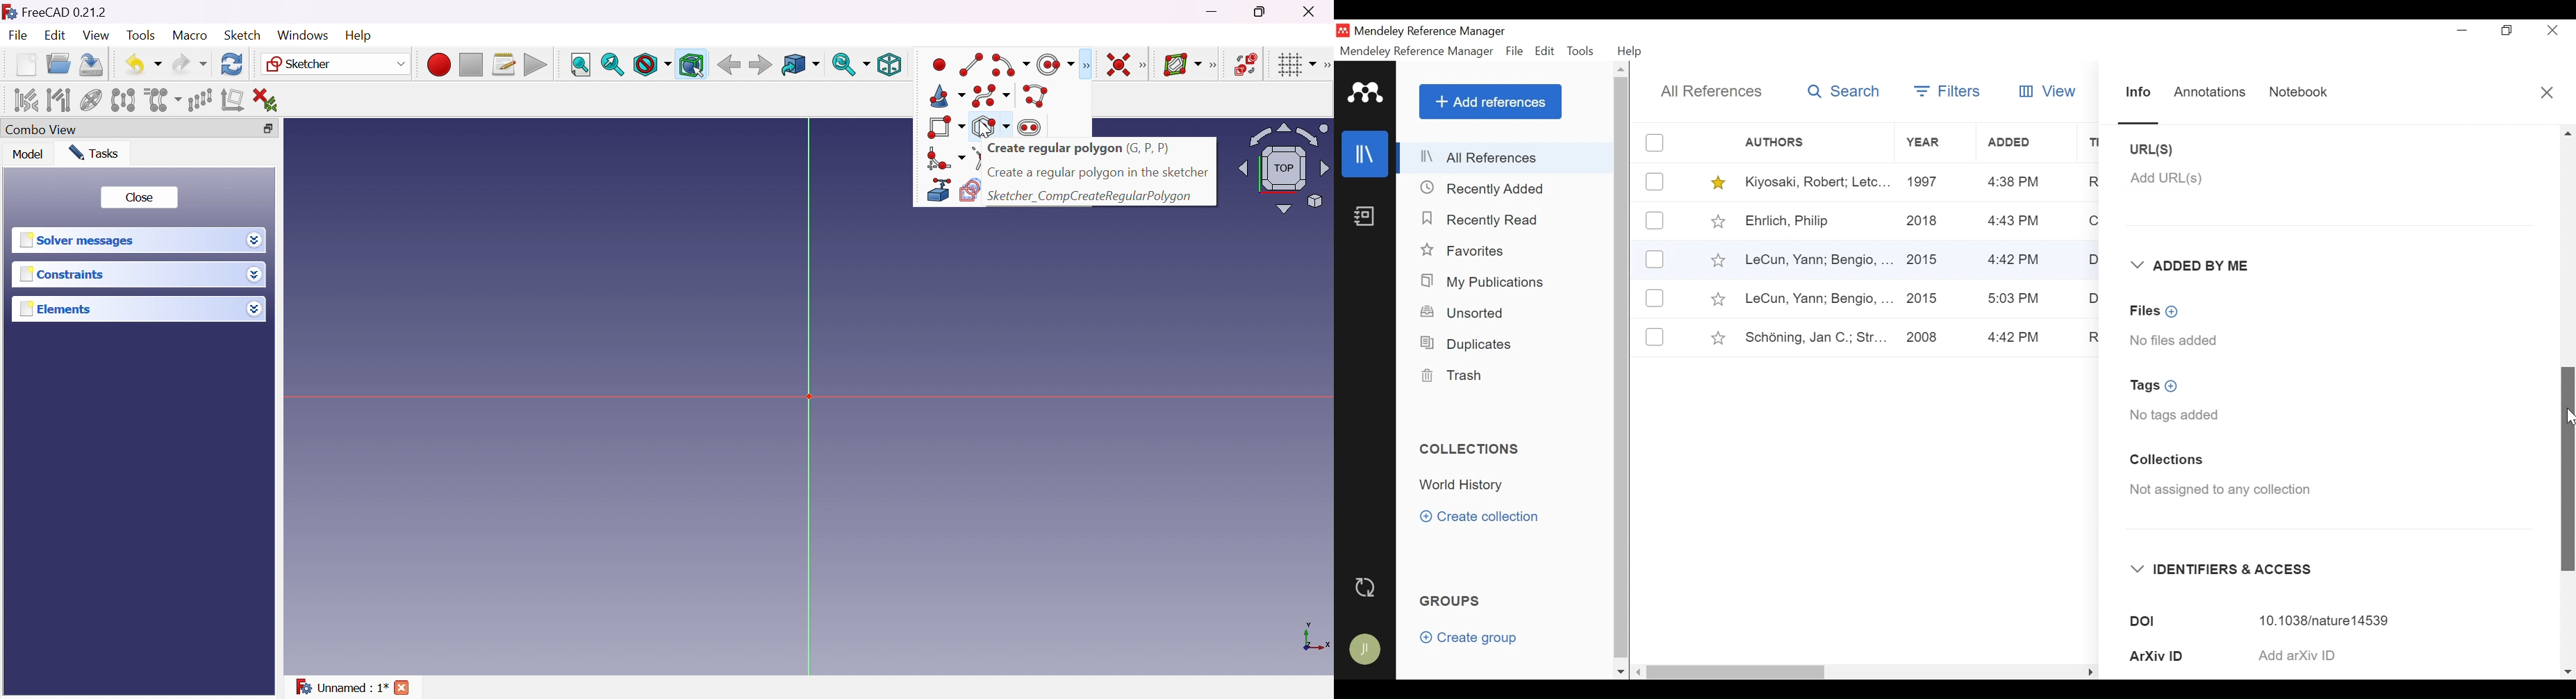  I want to click on 2018, so click(1923, 222).